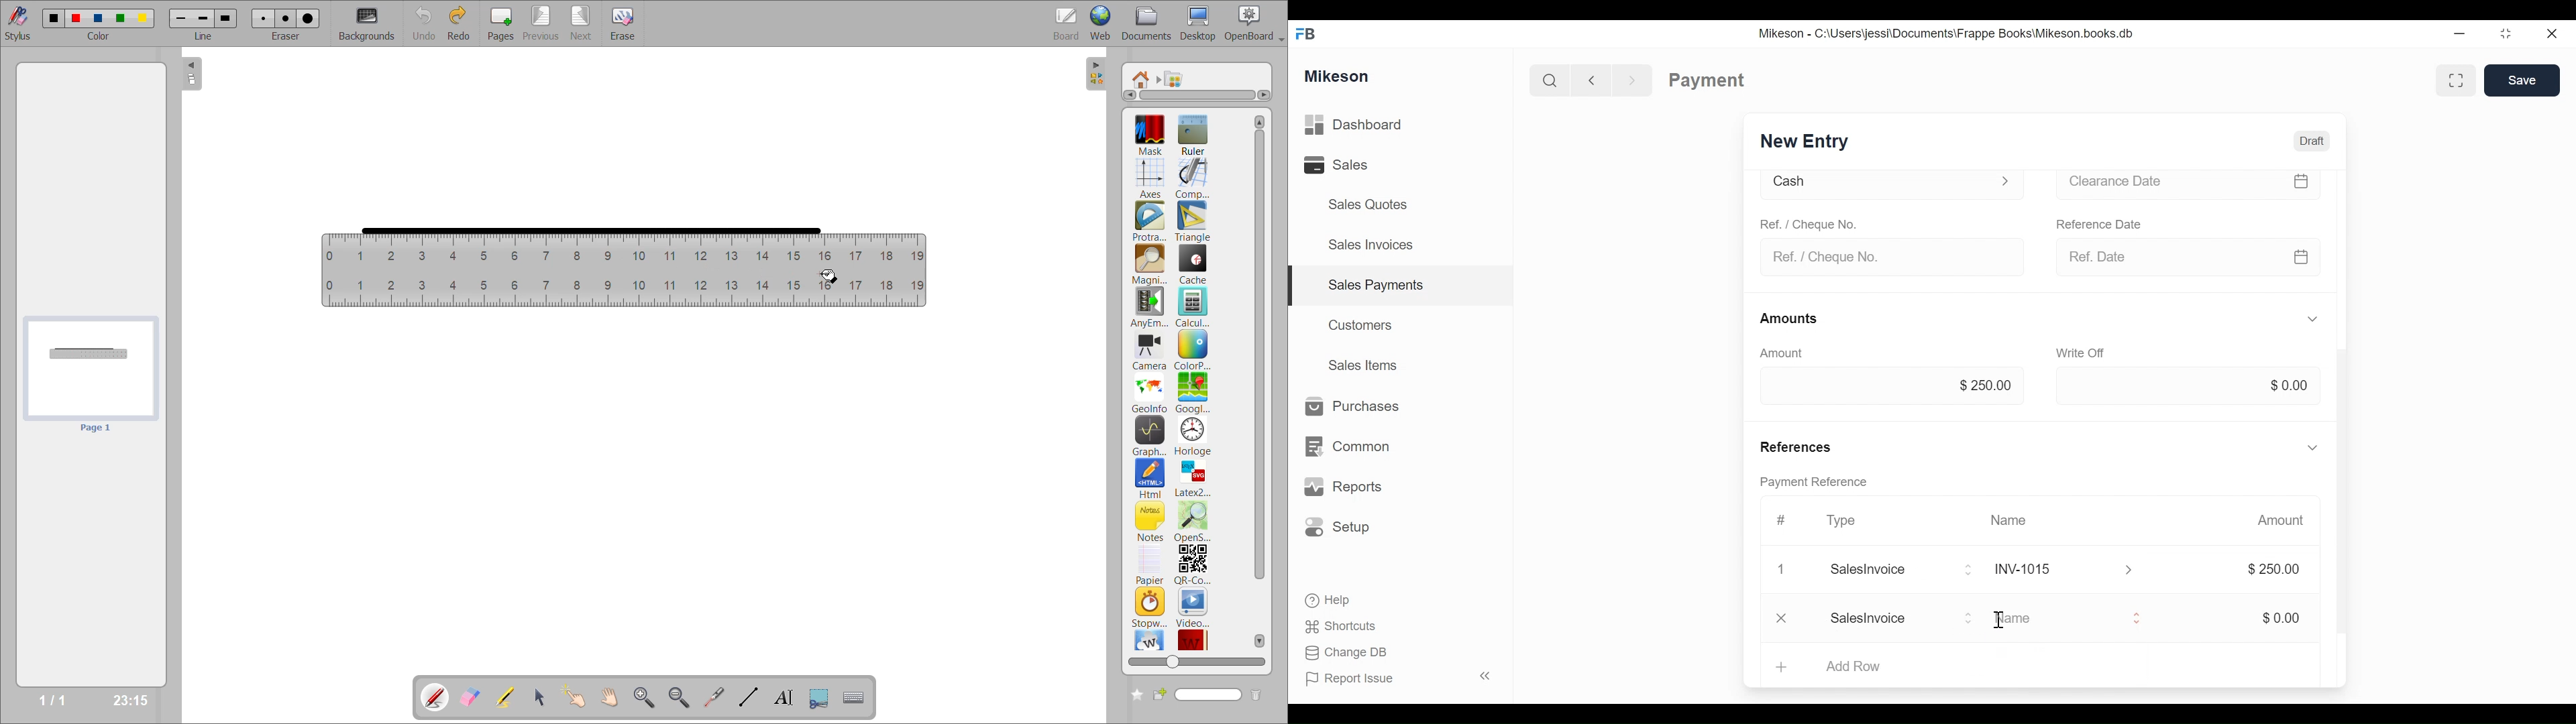 The image size is (2576, 728). What do you see at coordinates (1369, 366) in the screenshot?
I see `Sales Items` at bounding box center [1369, 366].